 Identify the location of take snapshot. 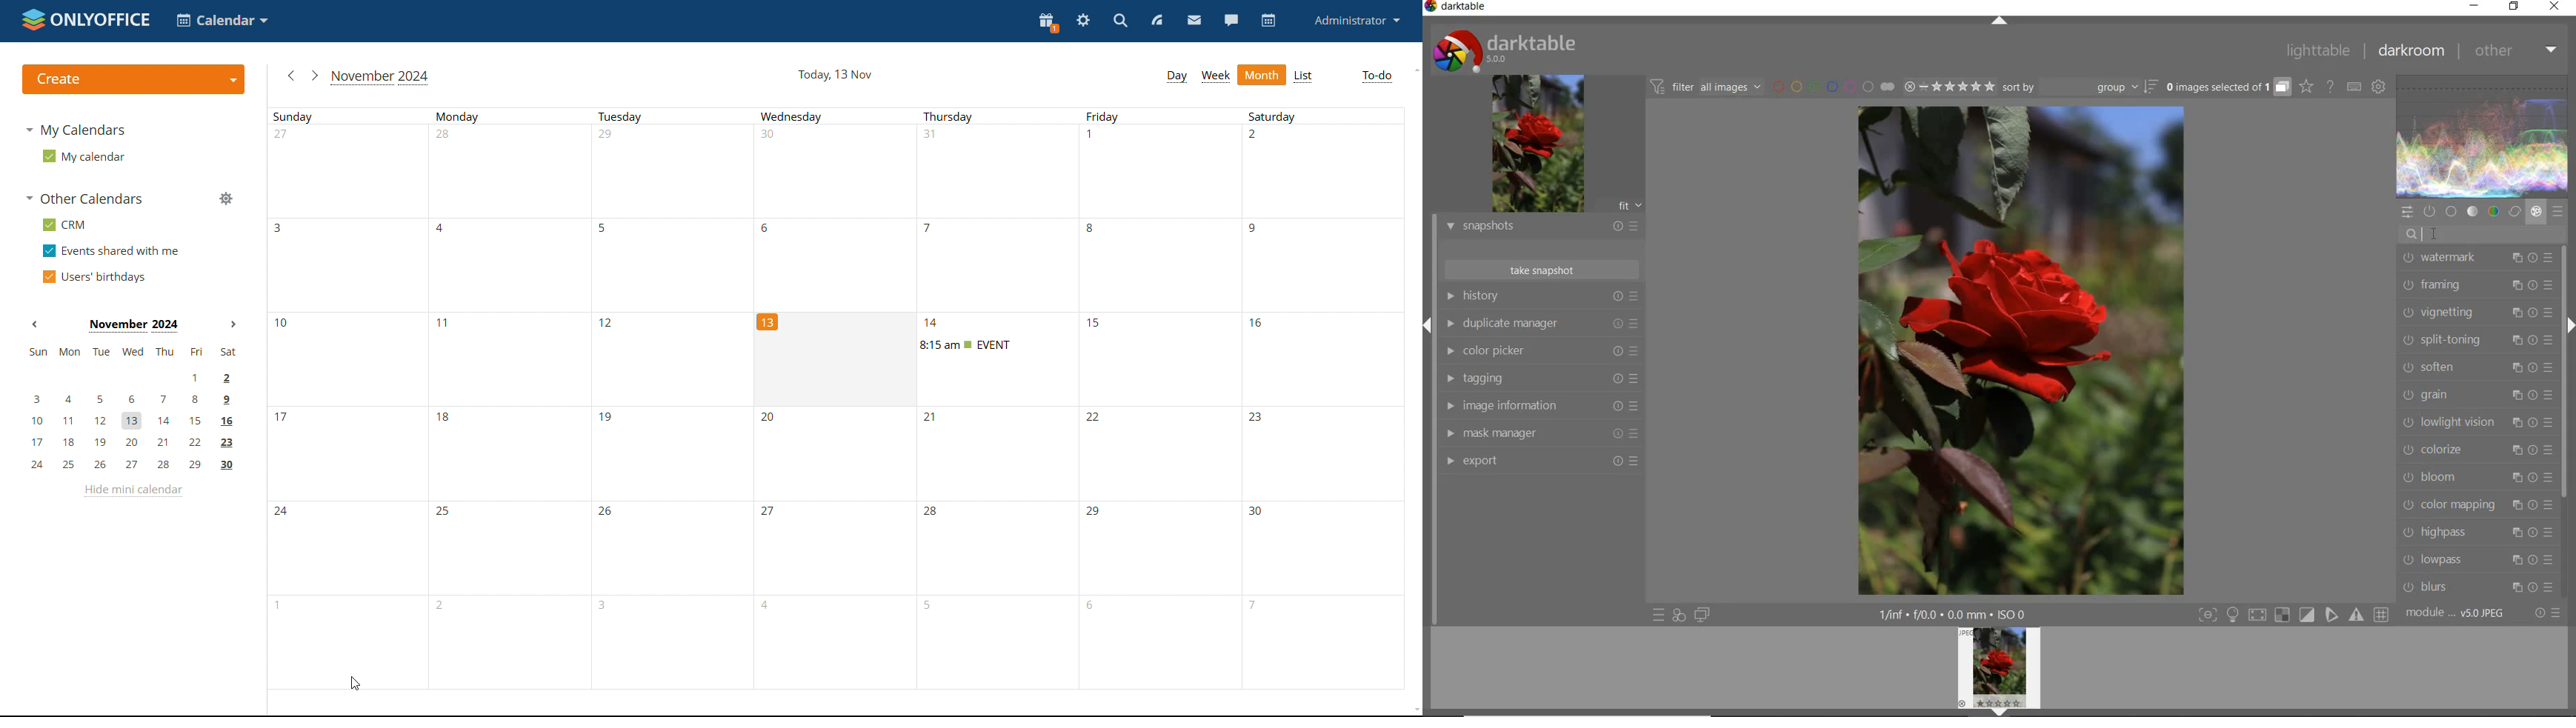
(1541, 270).